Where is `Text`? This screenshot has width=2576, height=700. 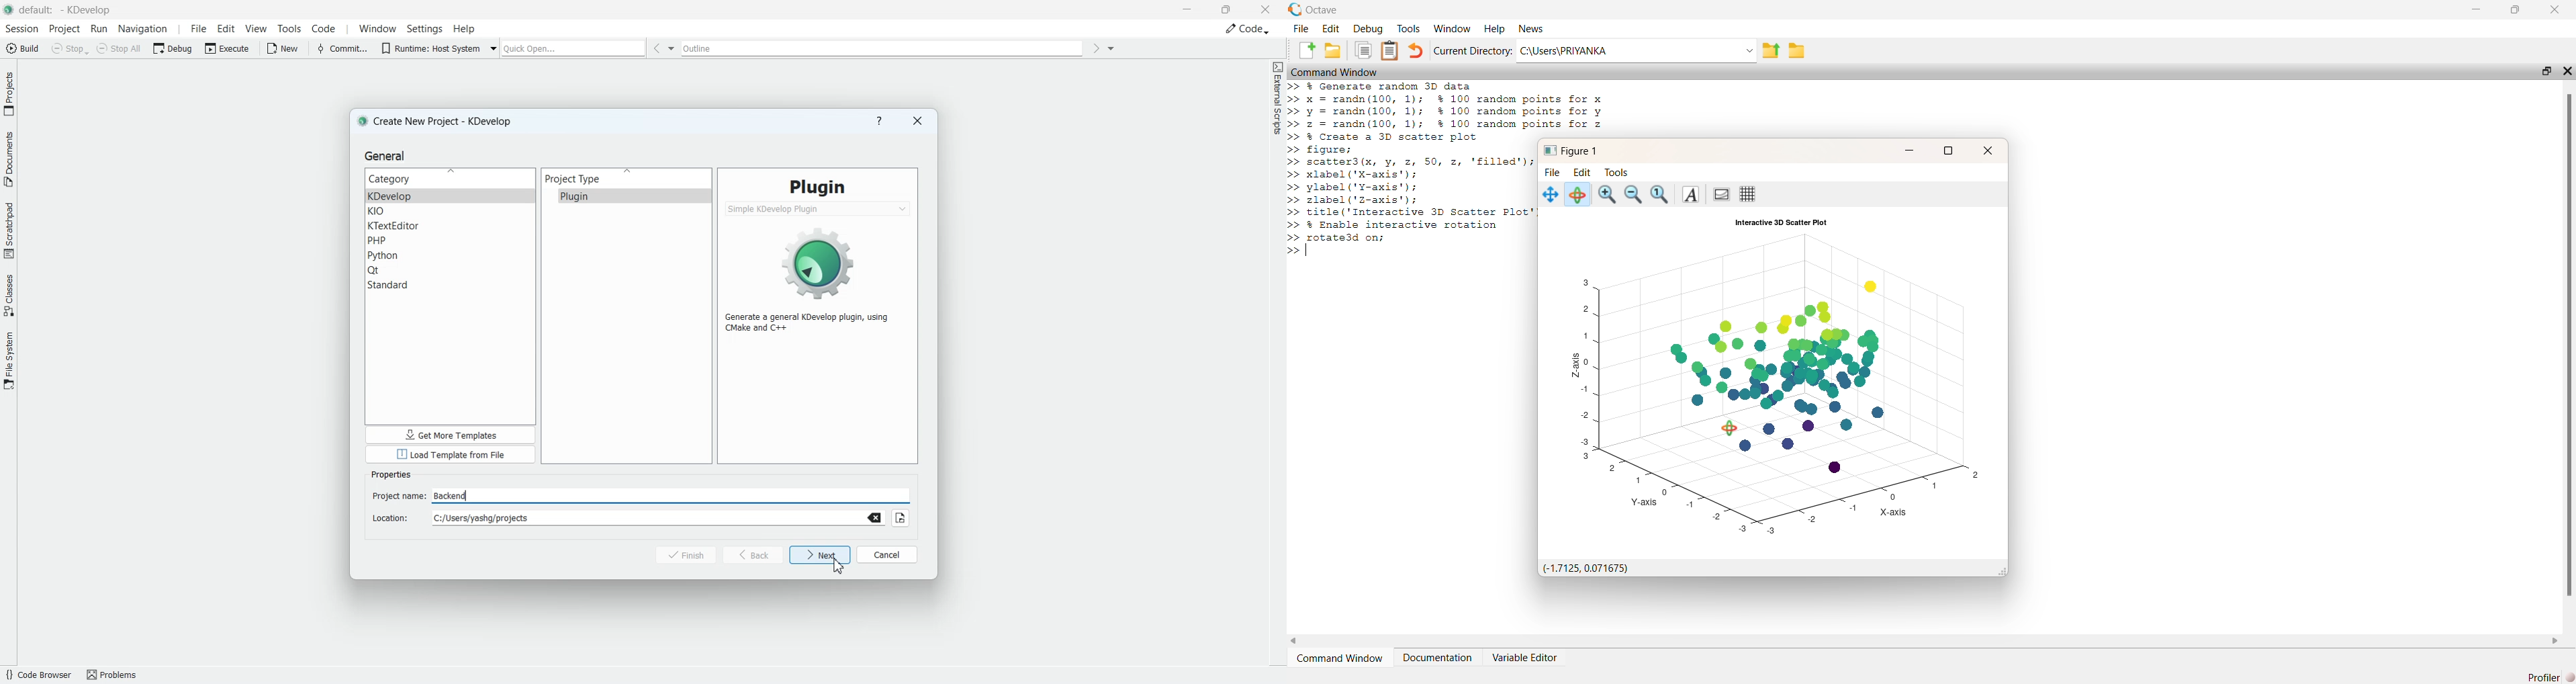 Text is located at coordinates (818, 186).